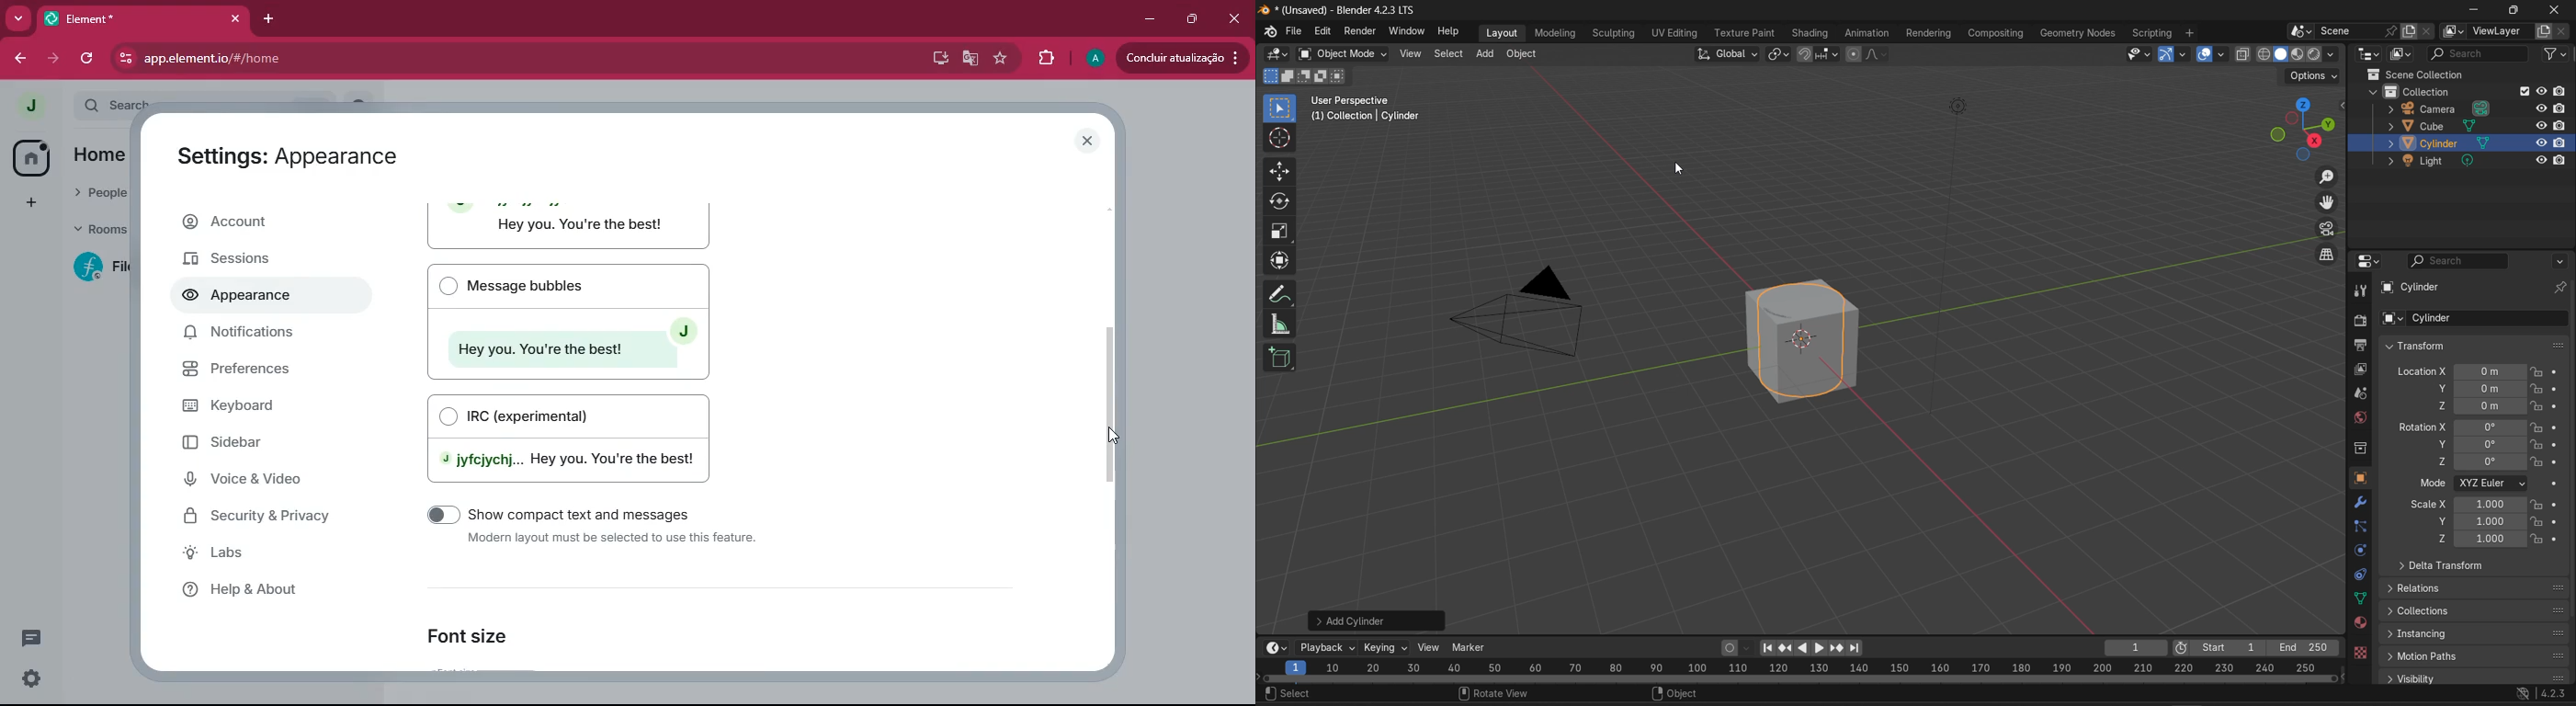  I want to click on transform, so click(2468, 345).